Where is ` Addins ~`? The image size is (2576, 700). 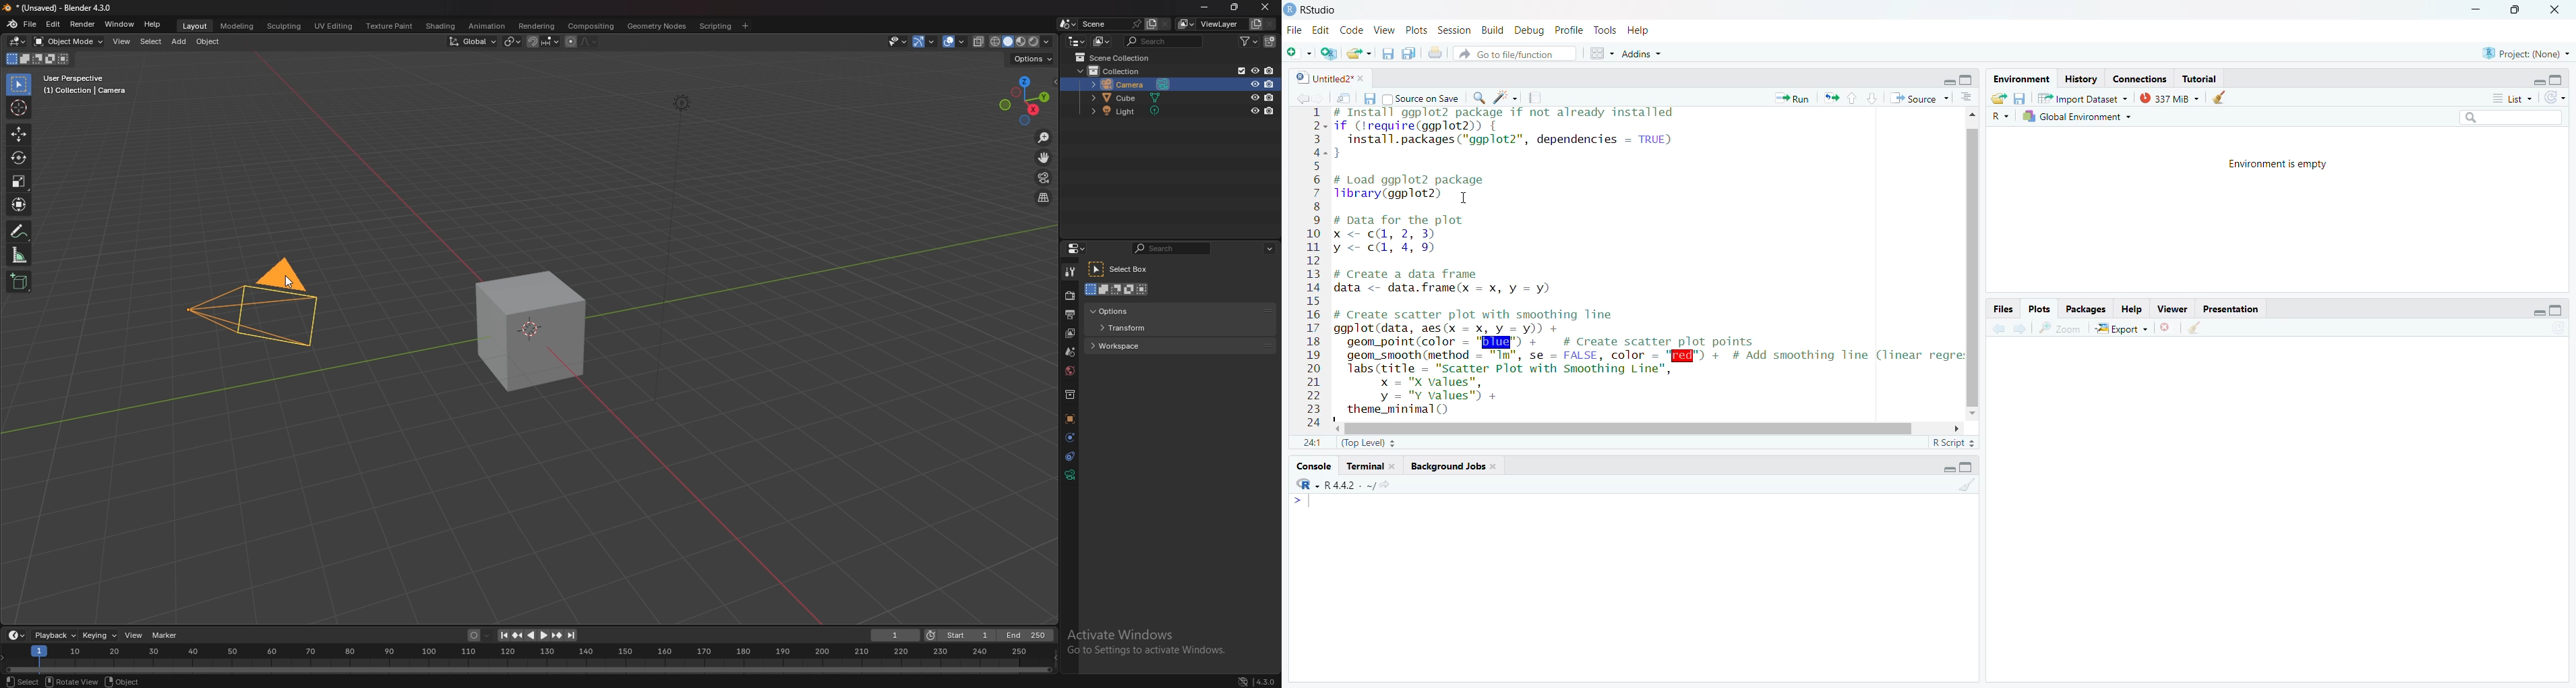
 Addins ~ is located at coordinates (1644, 54).